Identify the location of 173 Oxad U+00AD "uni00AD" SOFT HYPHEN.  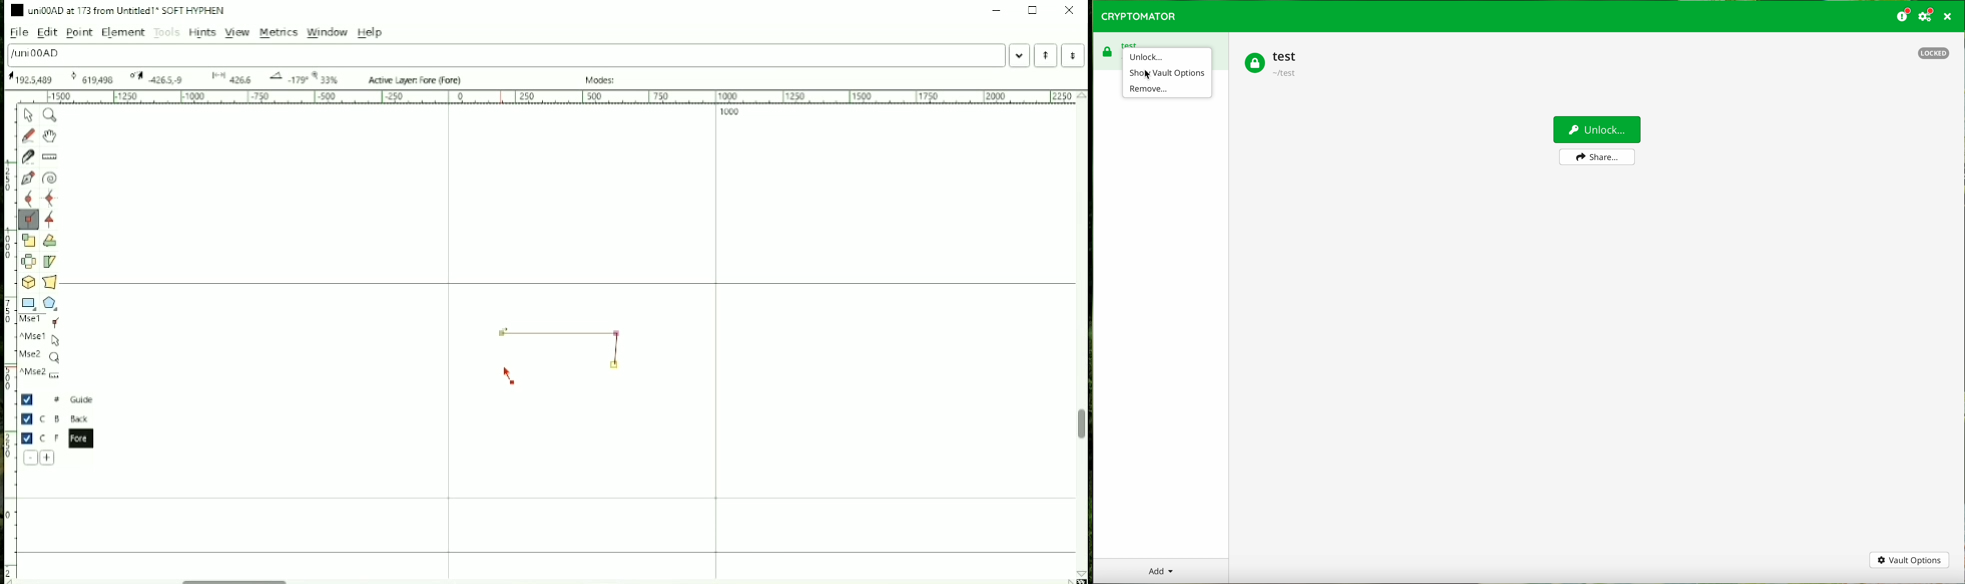
(1078, 572).